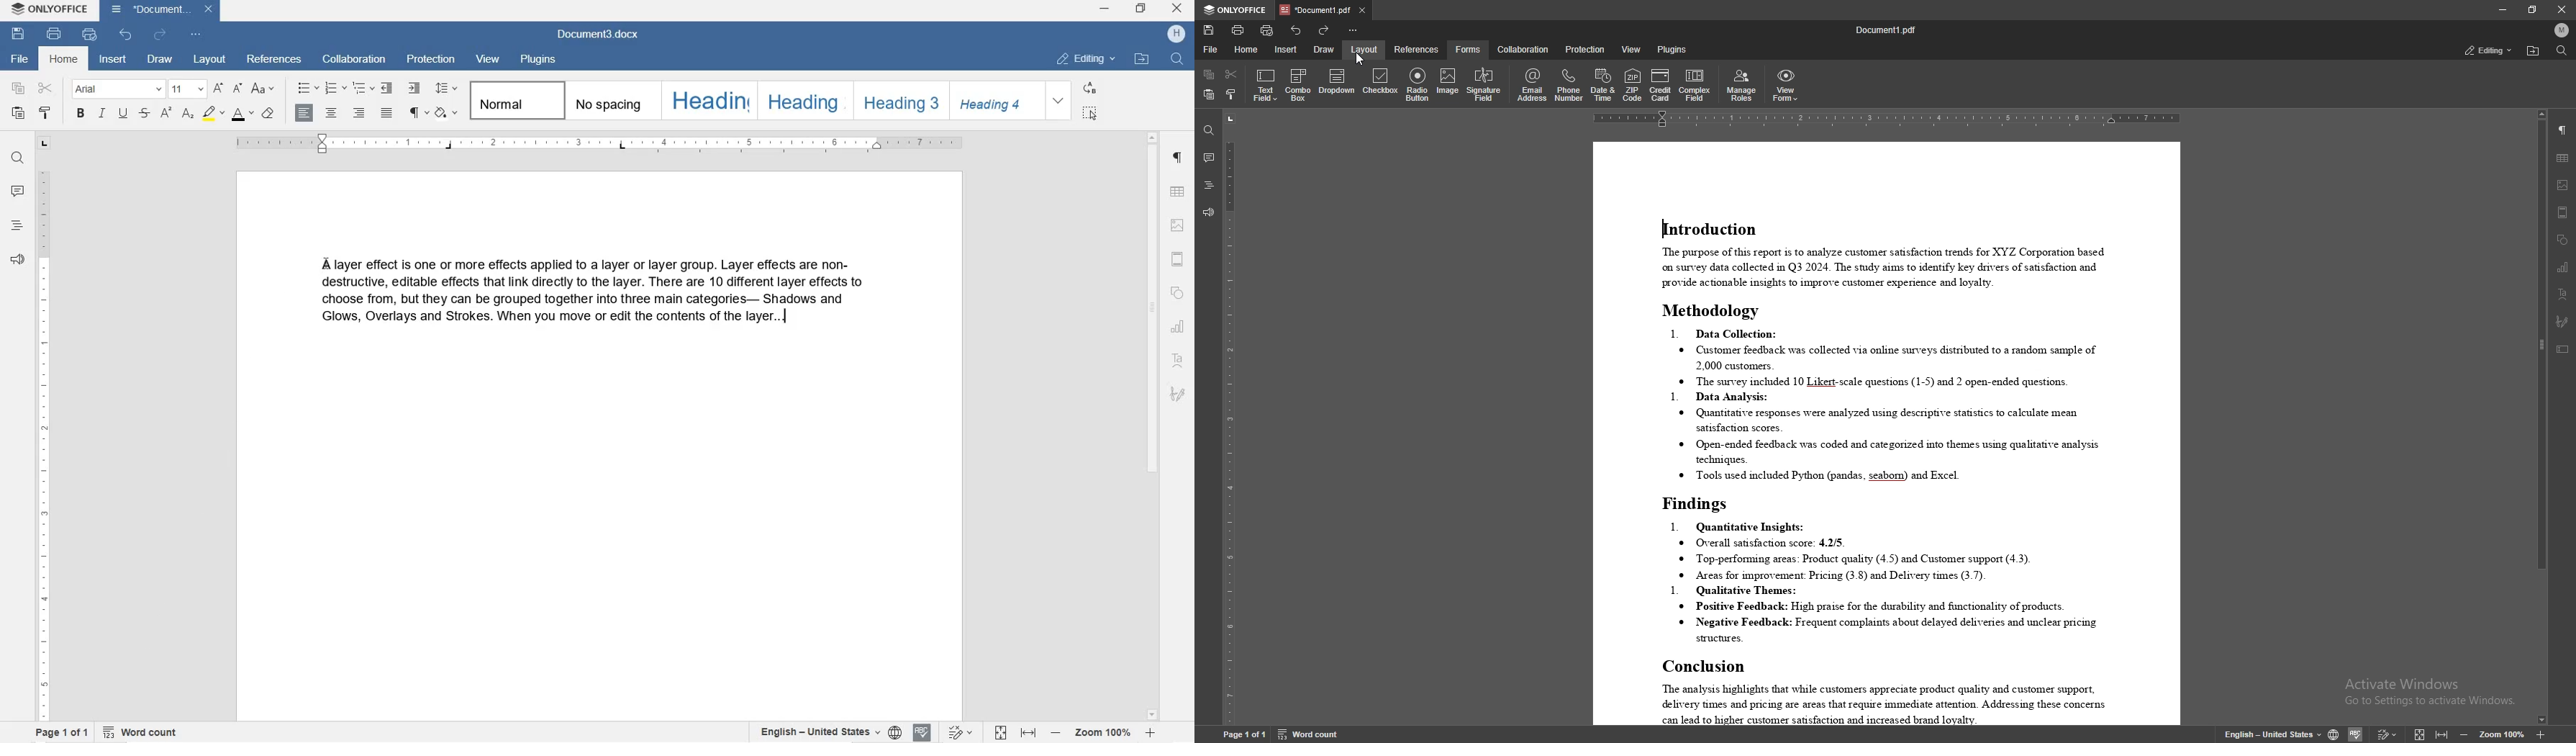 This screenshot has width=2576, height=756. Describe the element at coordinates (1449, 84) in the screenshot. I see `image` at that location.